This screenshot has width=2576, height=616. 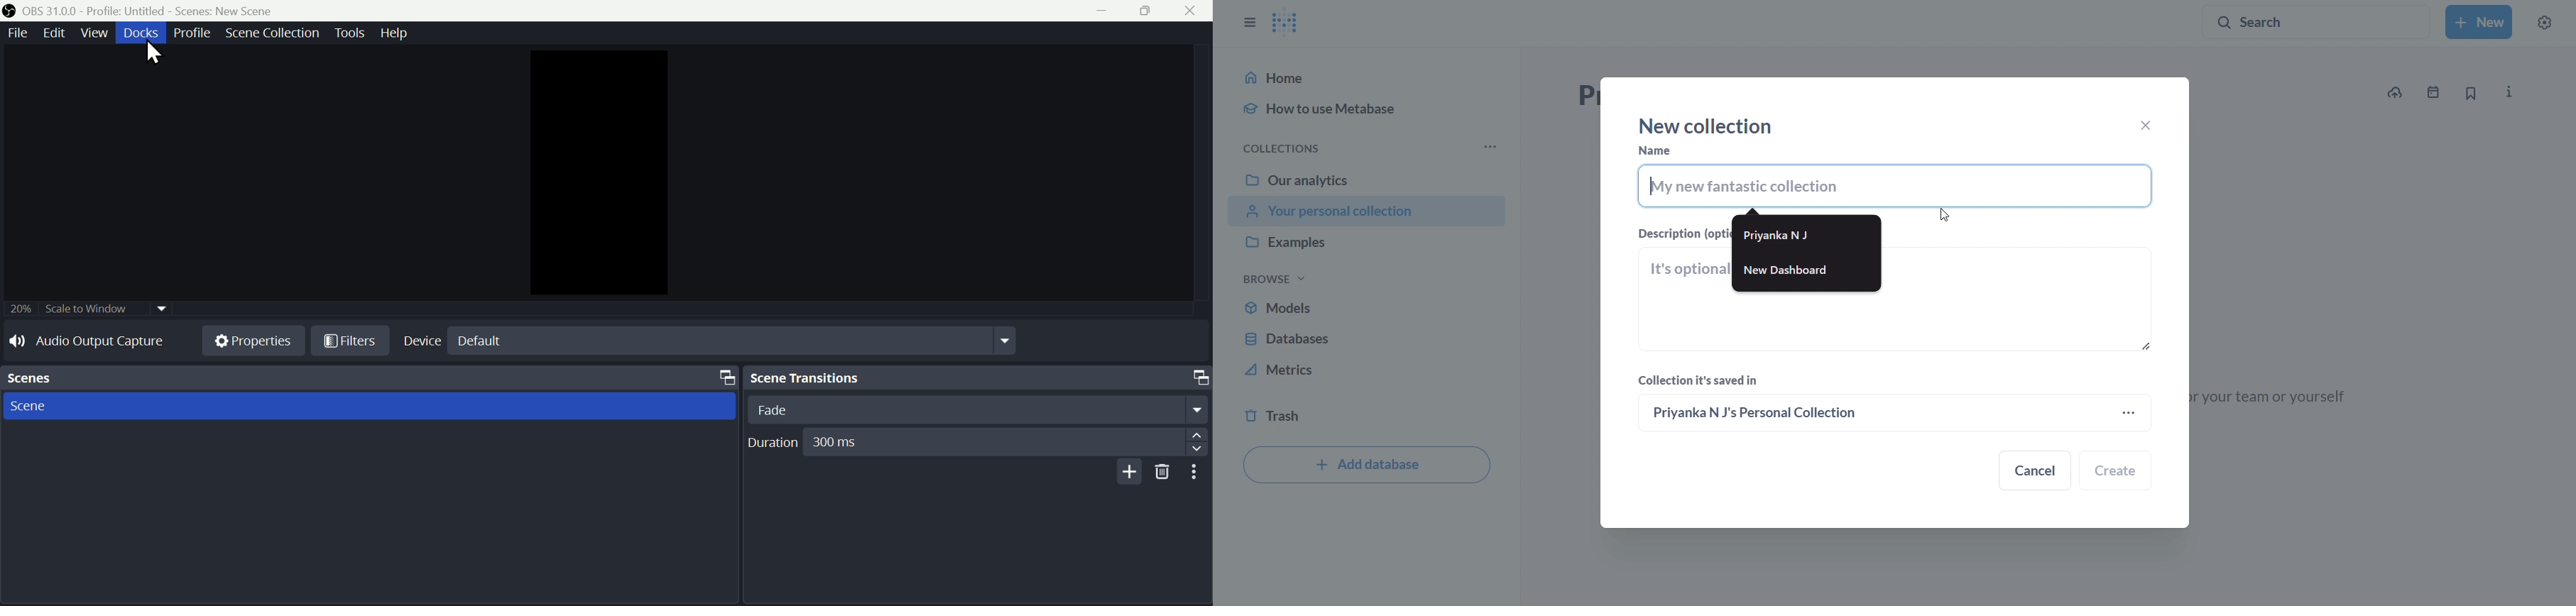 I want to click on restore, so click(x=1144, y=12).